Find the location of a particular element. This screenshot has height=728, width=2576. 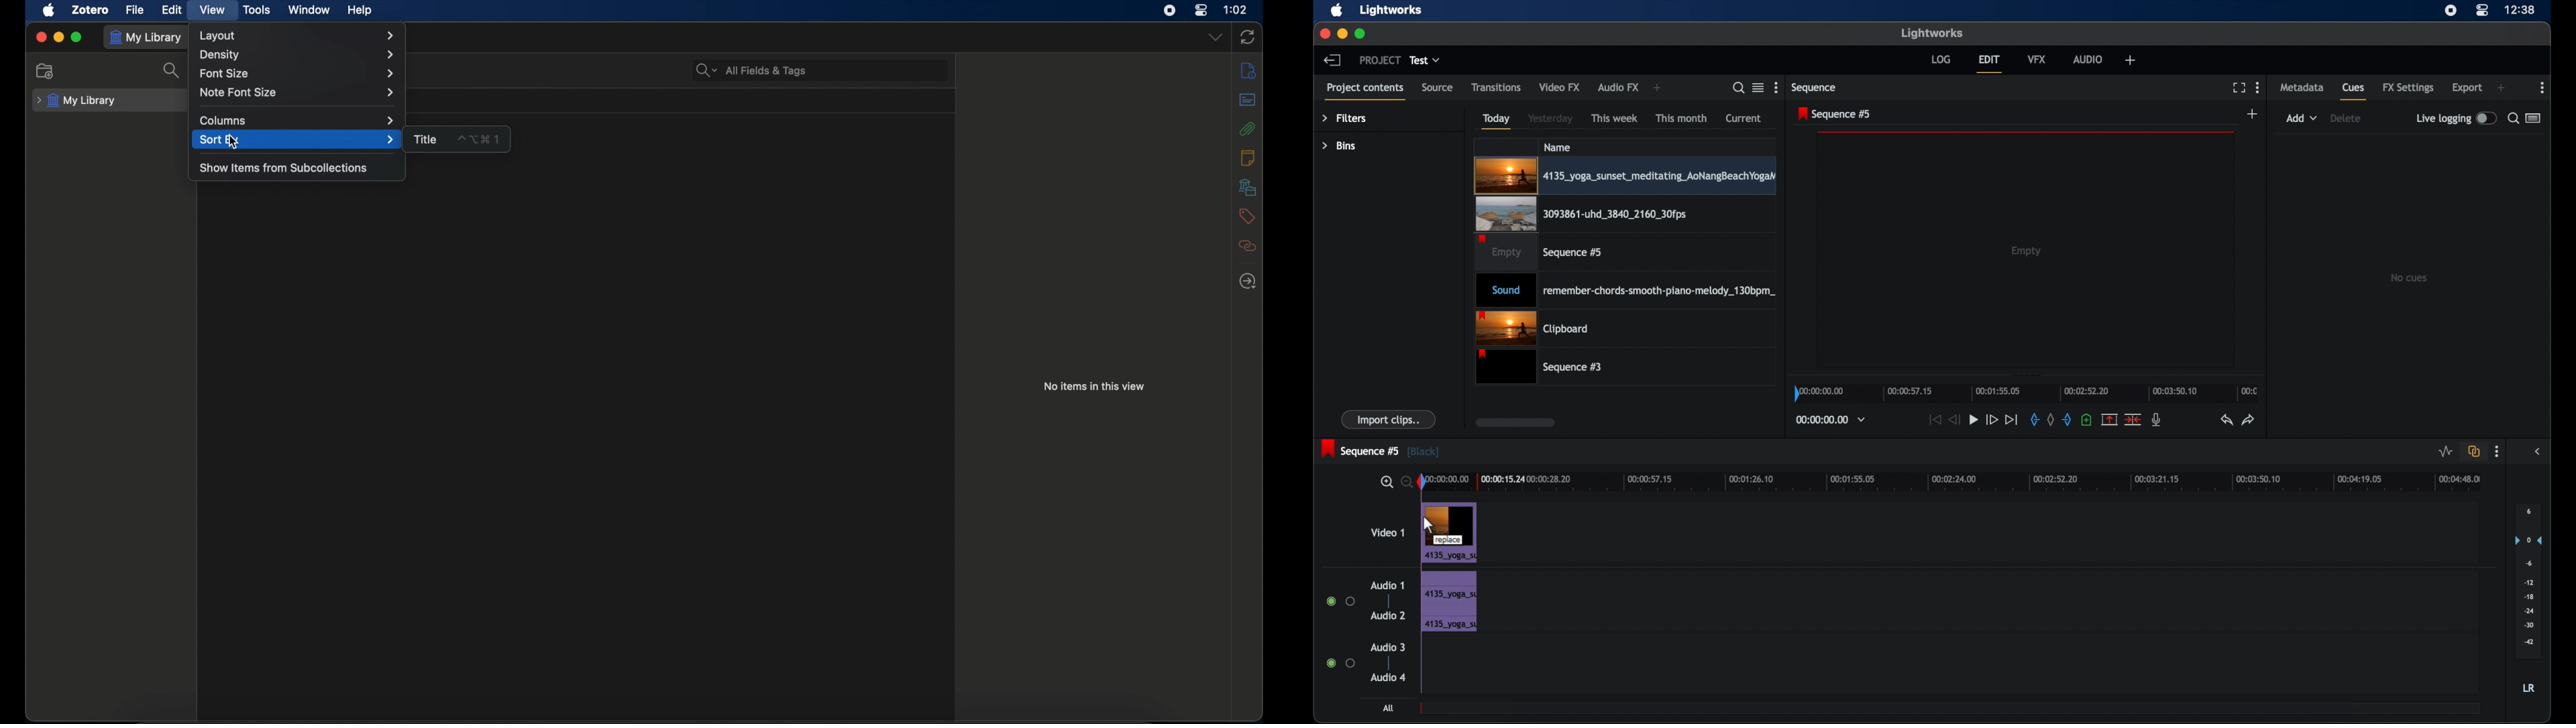

edit is located at coordinates (172, 10).